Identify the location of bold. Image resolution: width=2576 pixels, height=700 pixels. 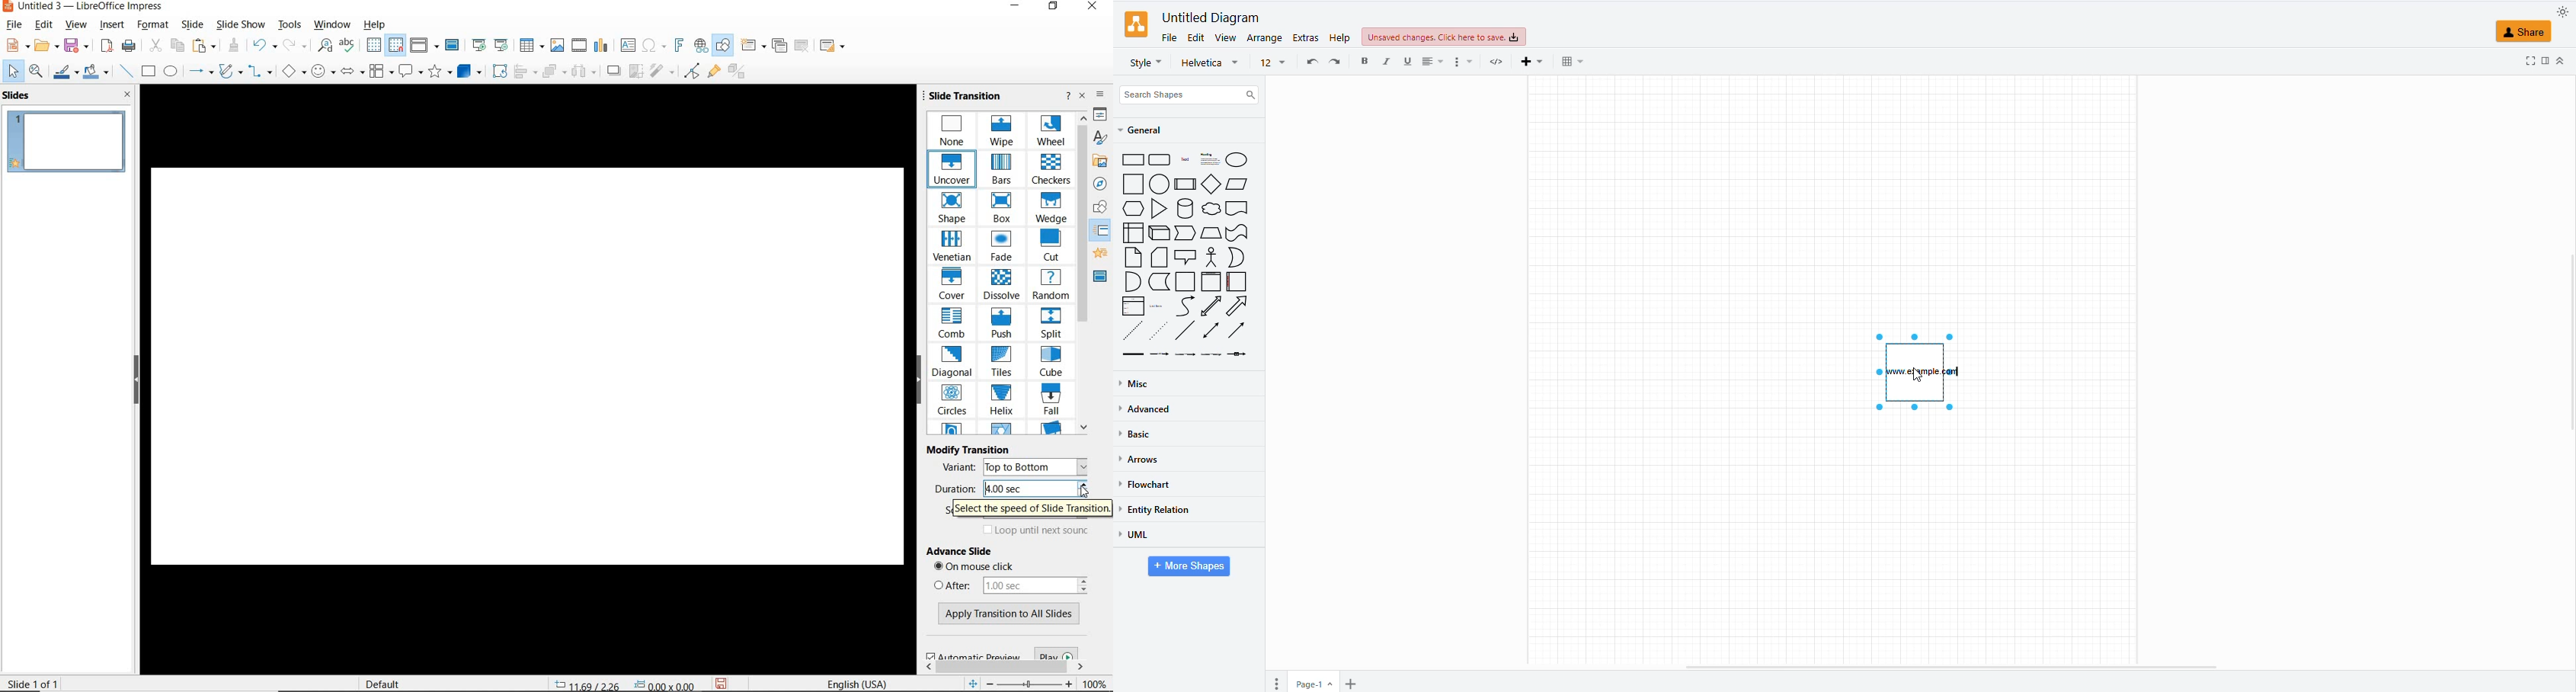
(1368, 62).